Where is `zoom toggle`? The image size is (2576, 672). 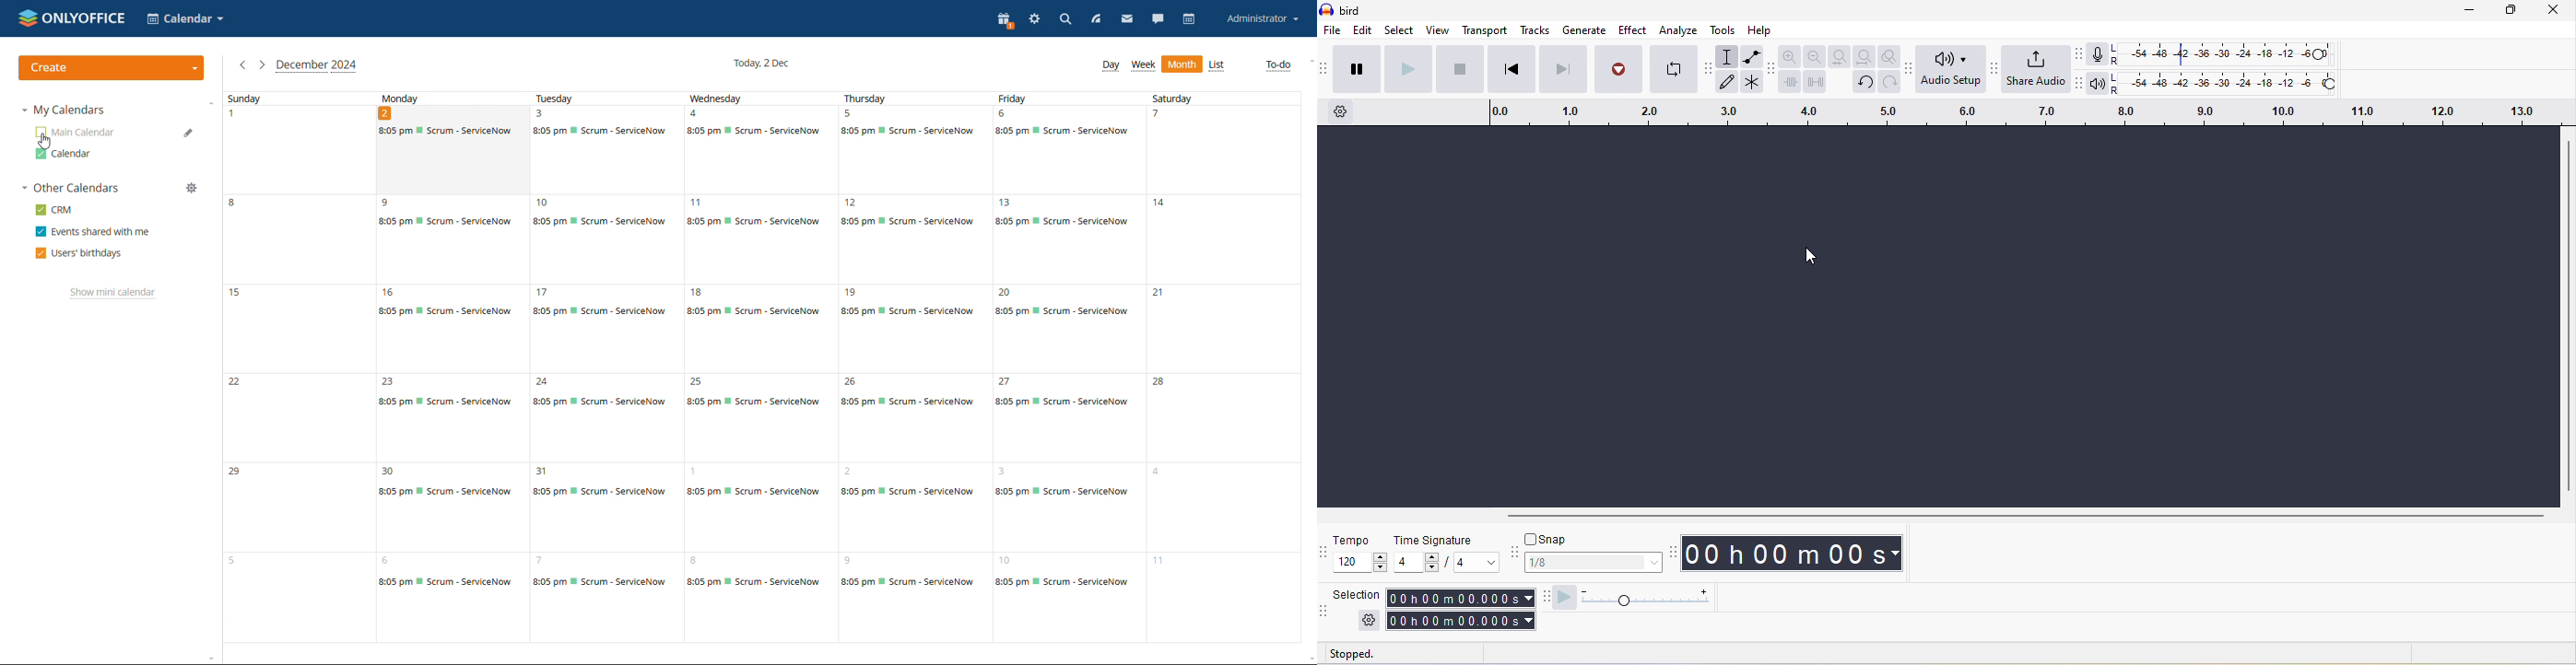 zoom toggle is located at coordinates (1888, 56).